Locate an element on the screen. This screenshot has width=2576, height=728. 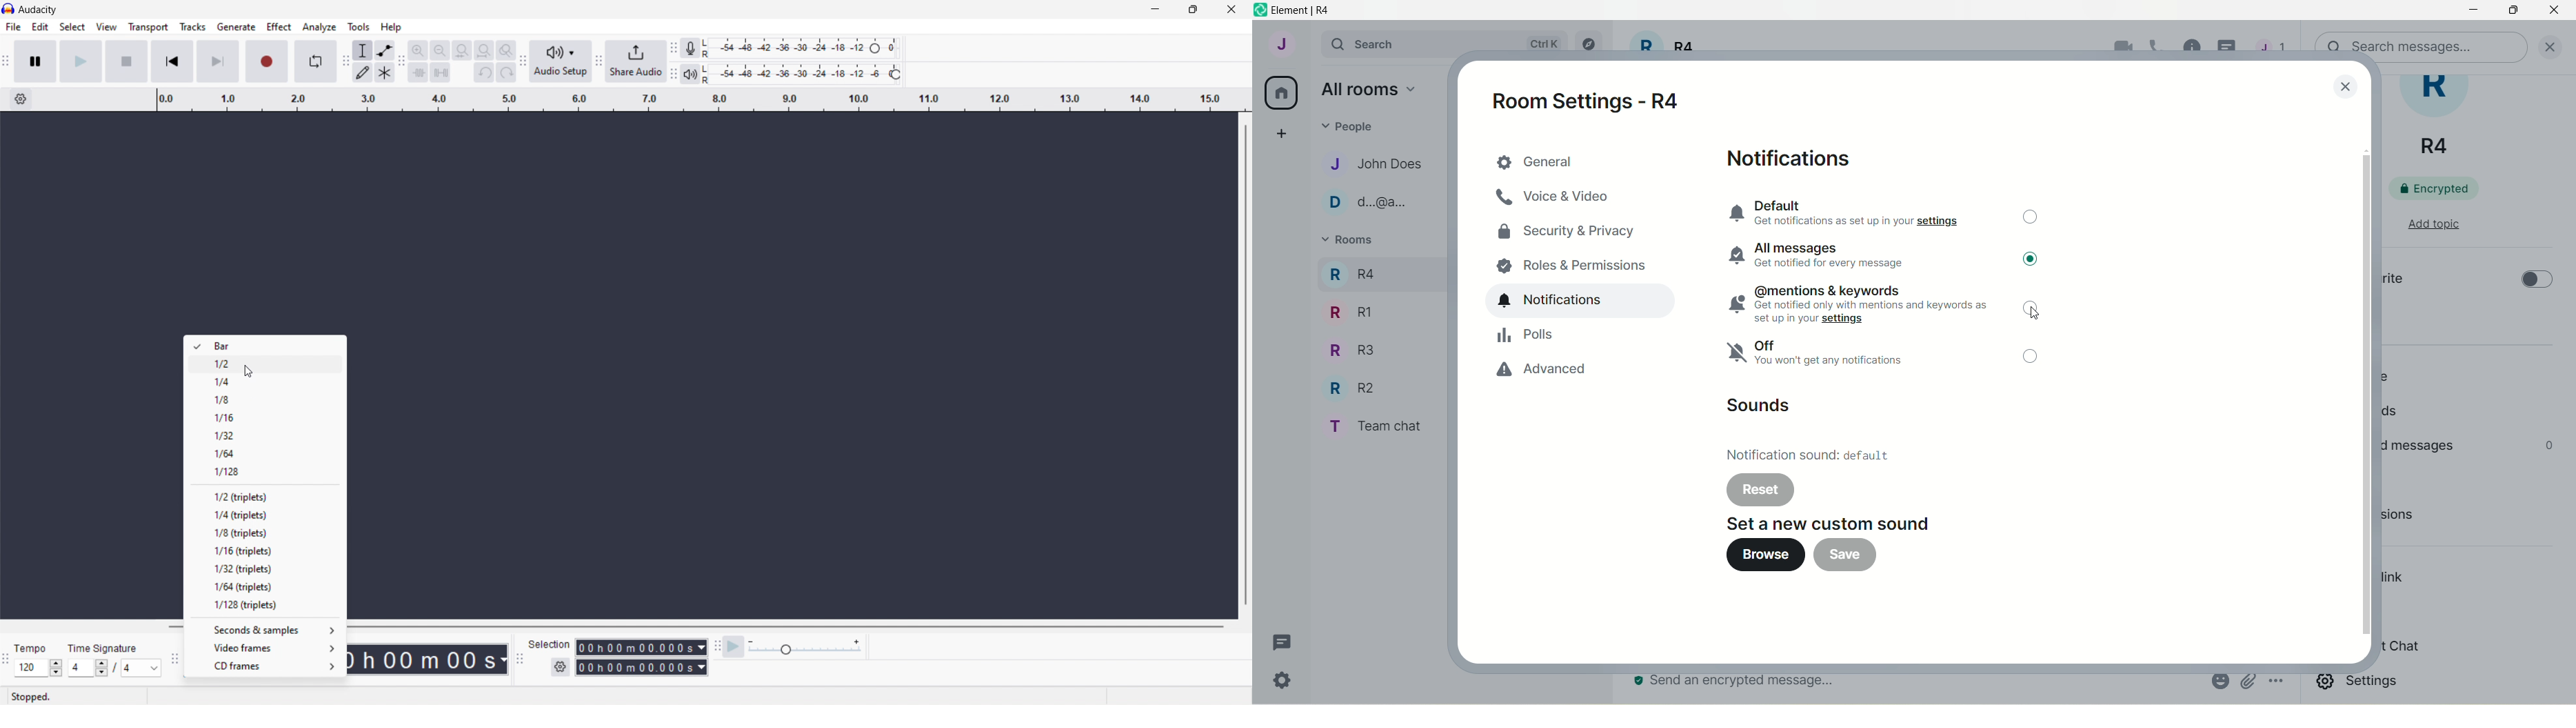
Advance is located at coordinates (1567, 371).